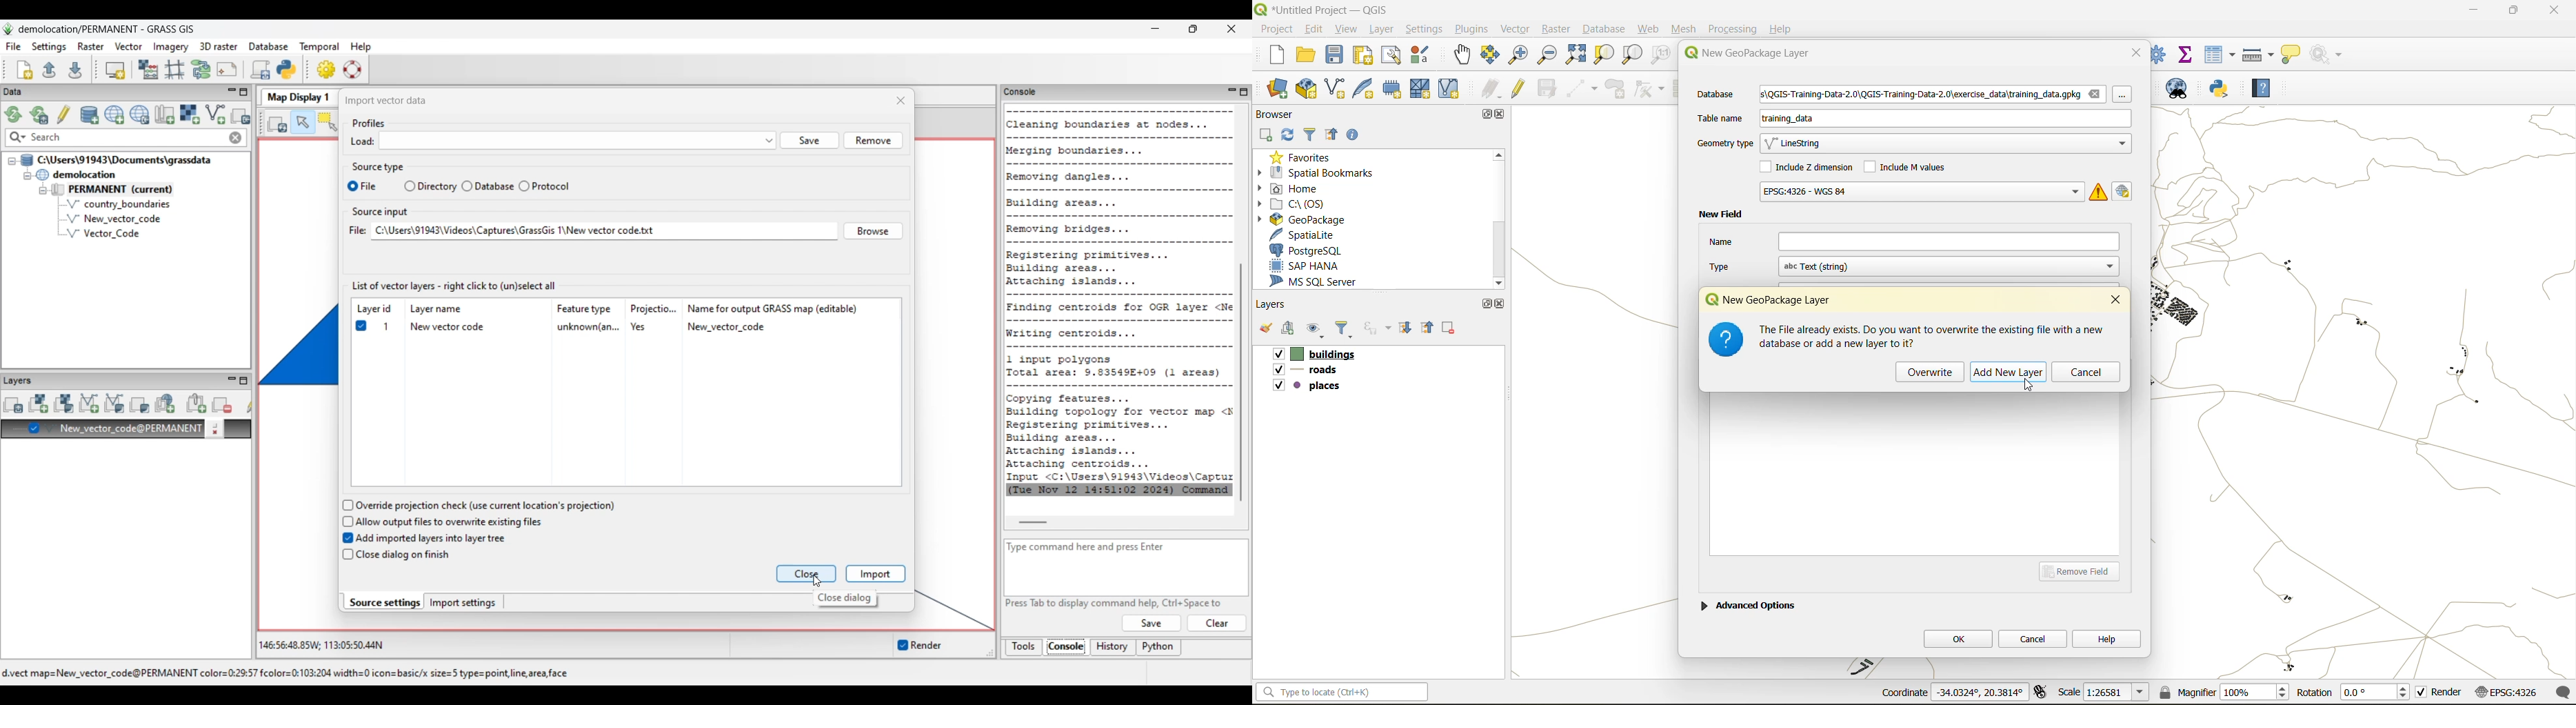  What do you see at coordinates (1735, 27) in the screenshot?
I see `Processing` at bounding box center [1735, 27].